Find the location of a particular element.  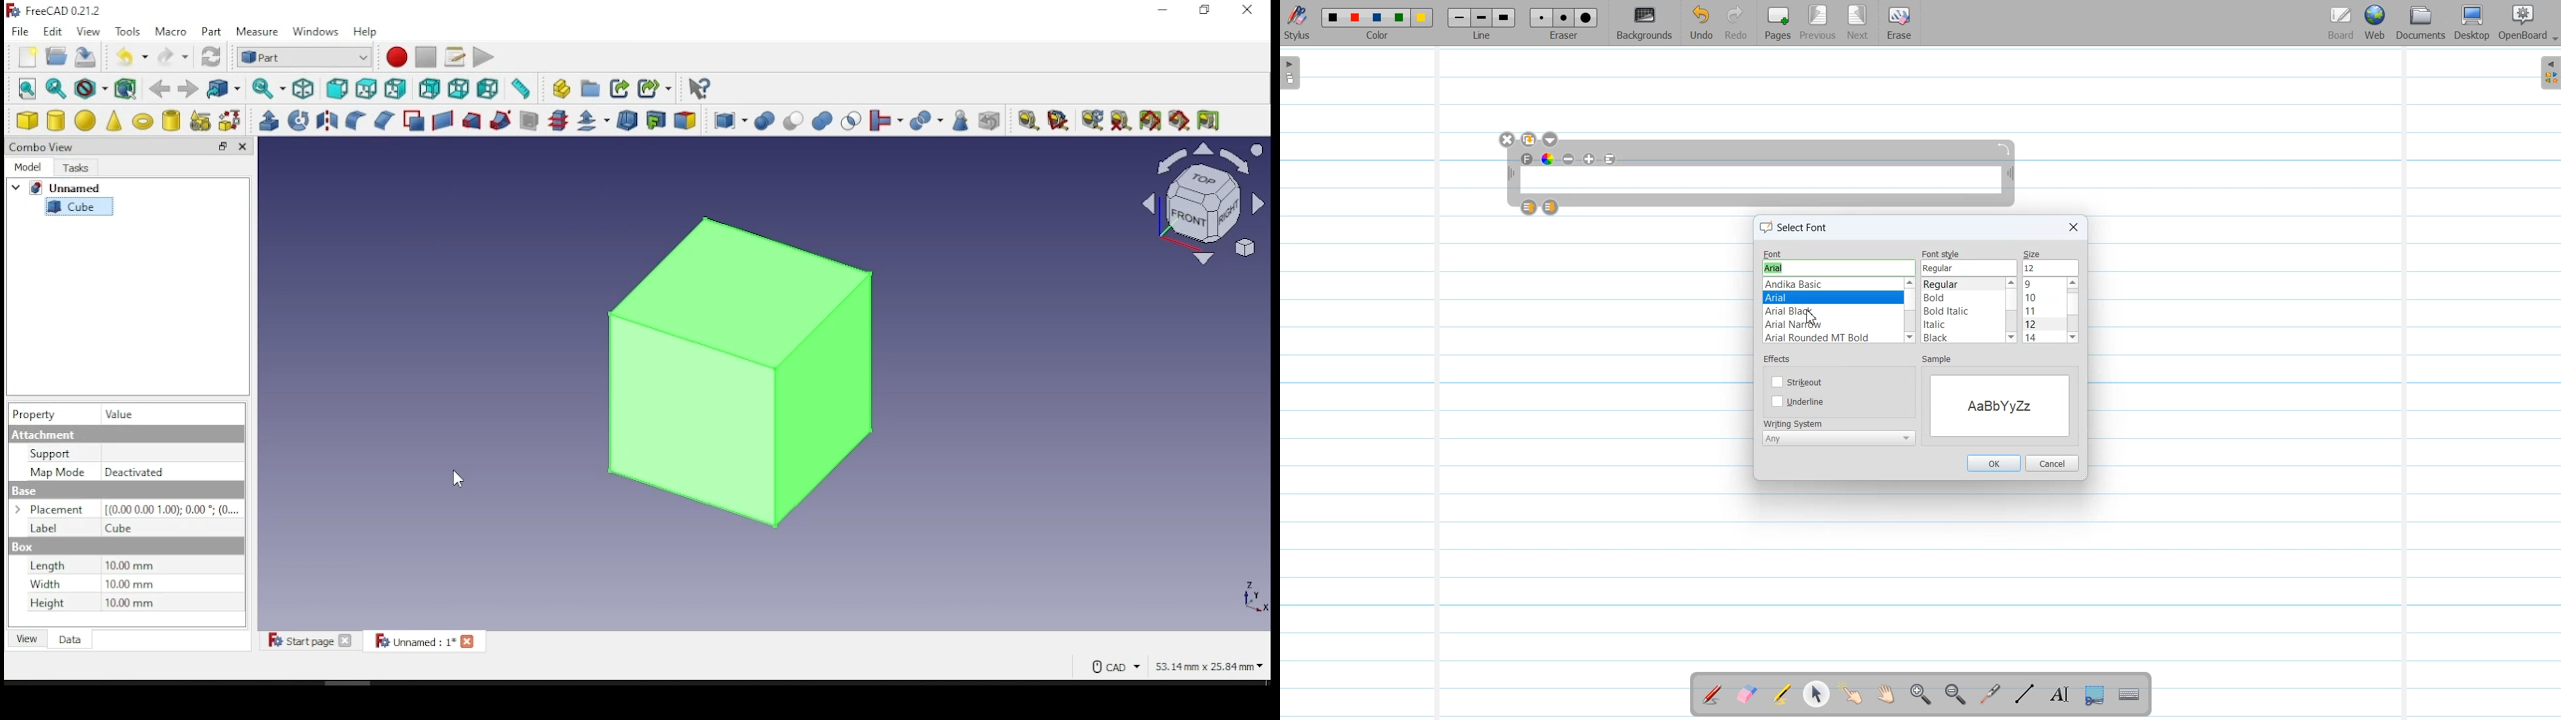

sphere is located at coordinates (86, 120).